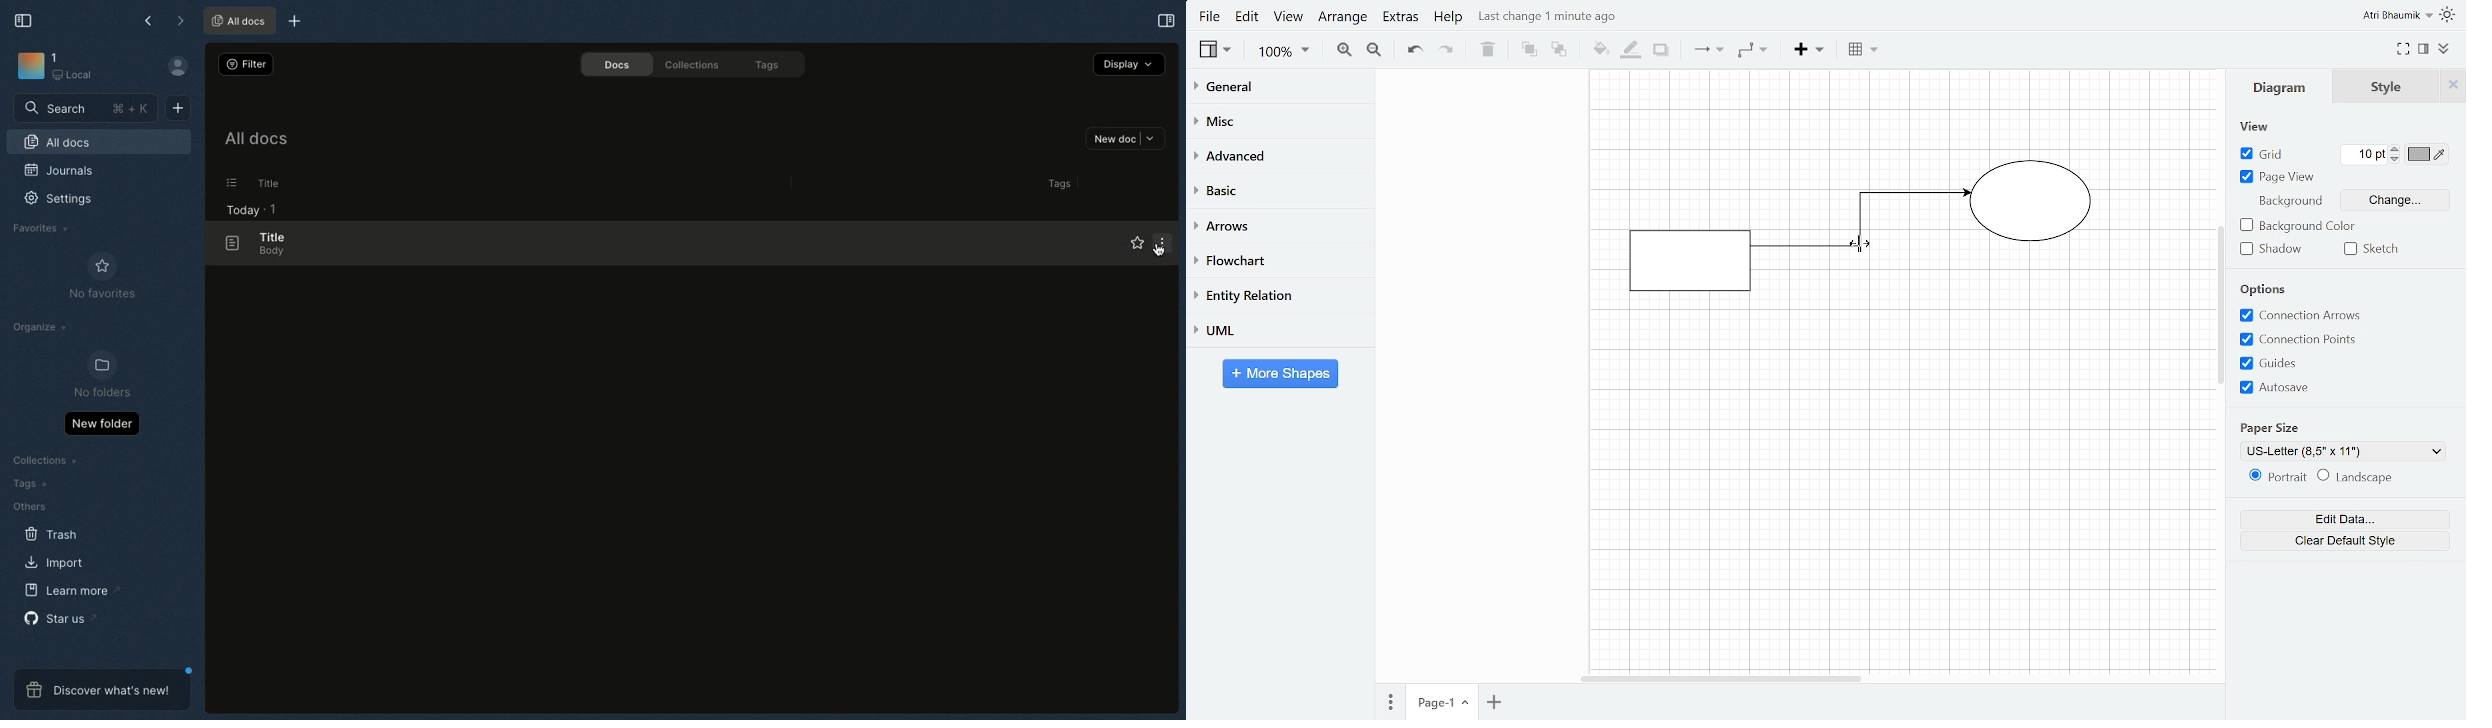  What do you see at coordinates (2450, 14) in the screenshot?
I see `Theme` at bounding box center [2450, 14].